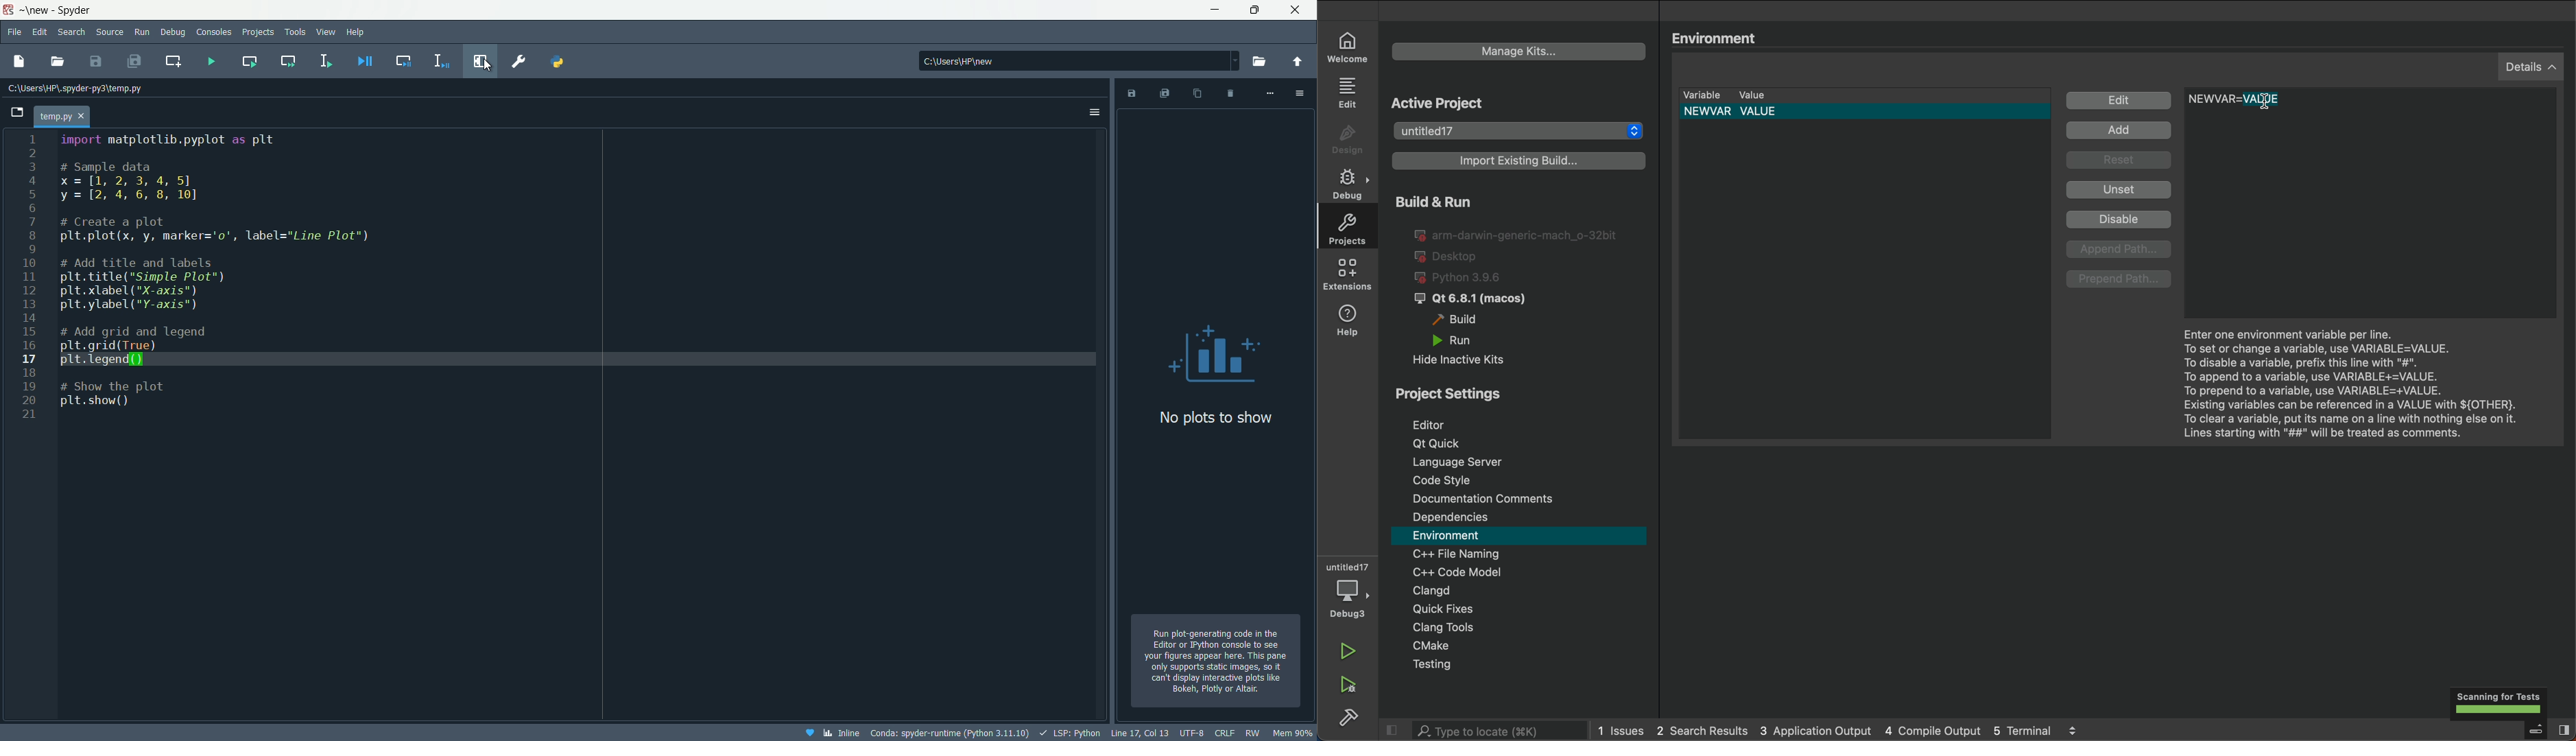  Describe the element at coordinates (1521, 554) in the screenshot. I see `file naming` at that location.